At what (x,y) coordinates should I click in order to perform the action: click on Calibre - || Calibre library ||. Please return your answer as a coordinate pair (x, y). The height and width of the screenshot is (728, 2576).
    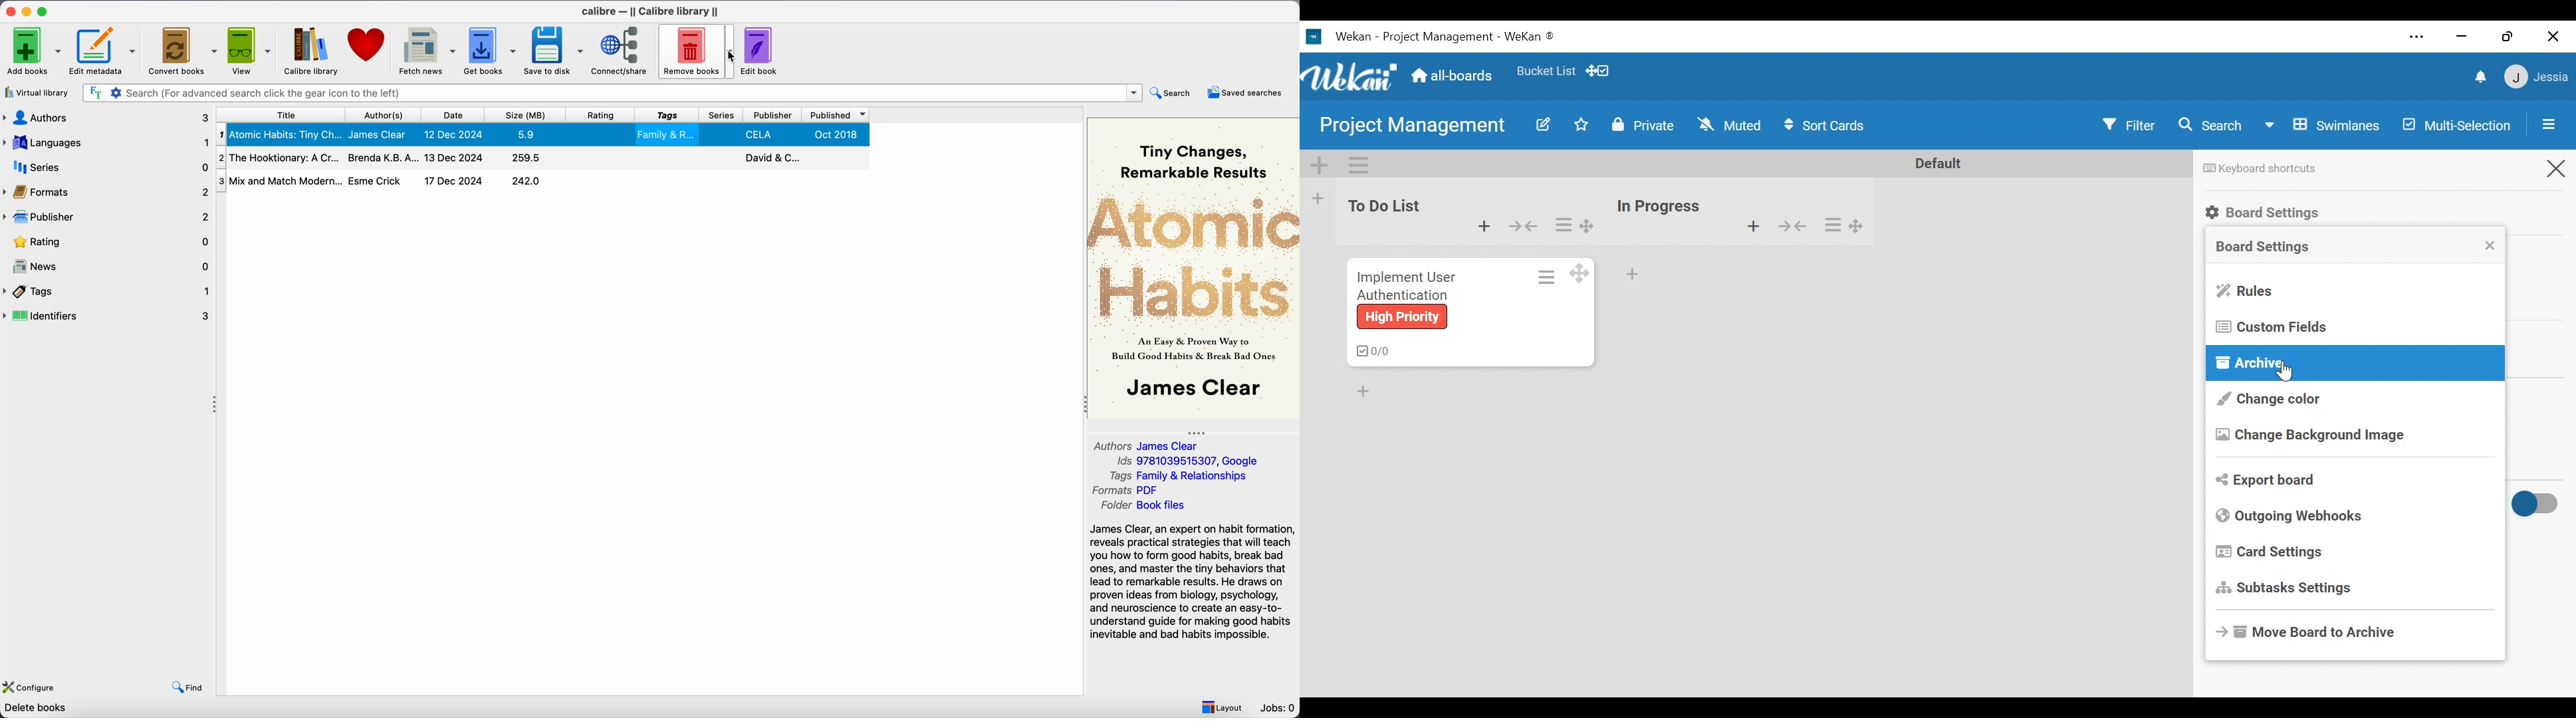
    Looking at the image, I should click on (651, 12).